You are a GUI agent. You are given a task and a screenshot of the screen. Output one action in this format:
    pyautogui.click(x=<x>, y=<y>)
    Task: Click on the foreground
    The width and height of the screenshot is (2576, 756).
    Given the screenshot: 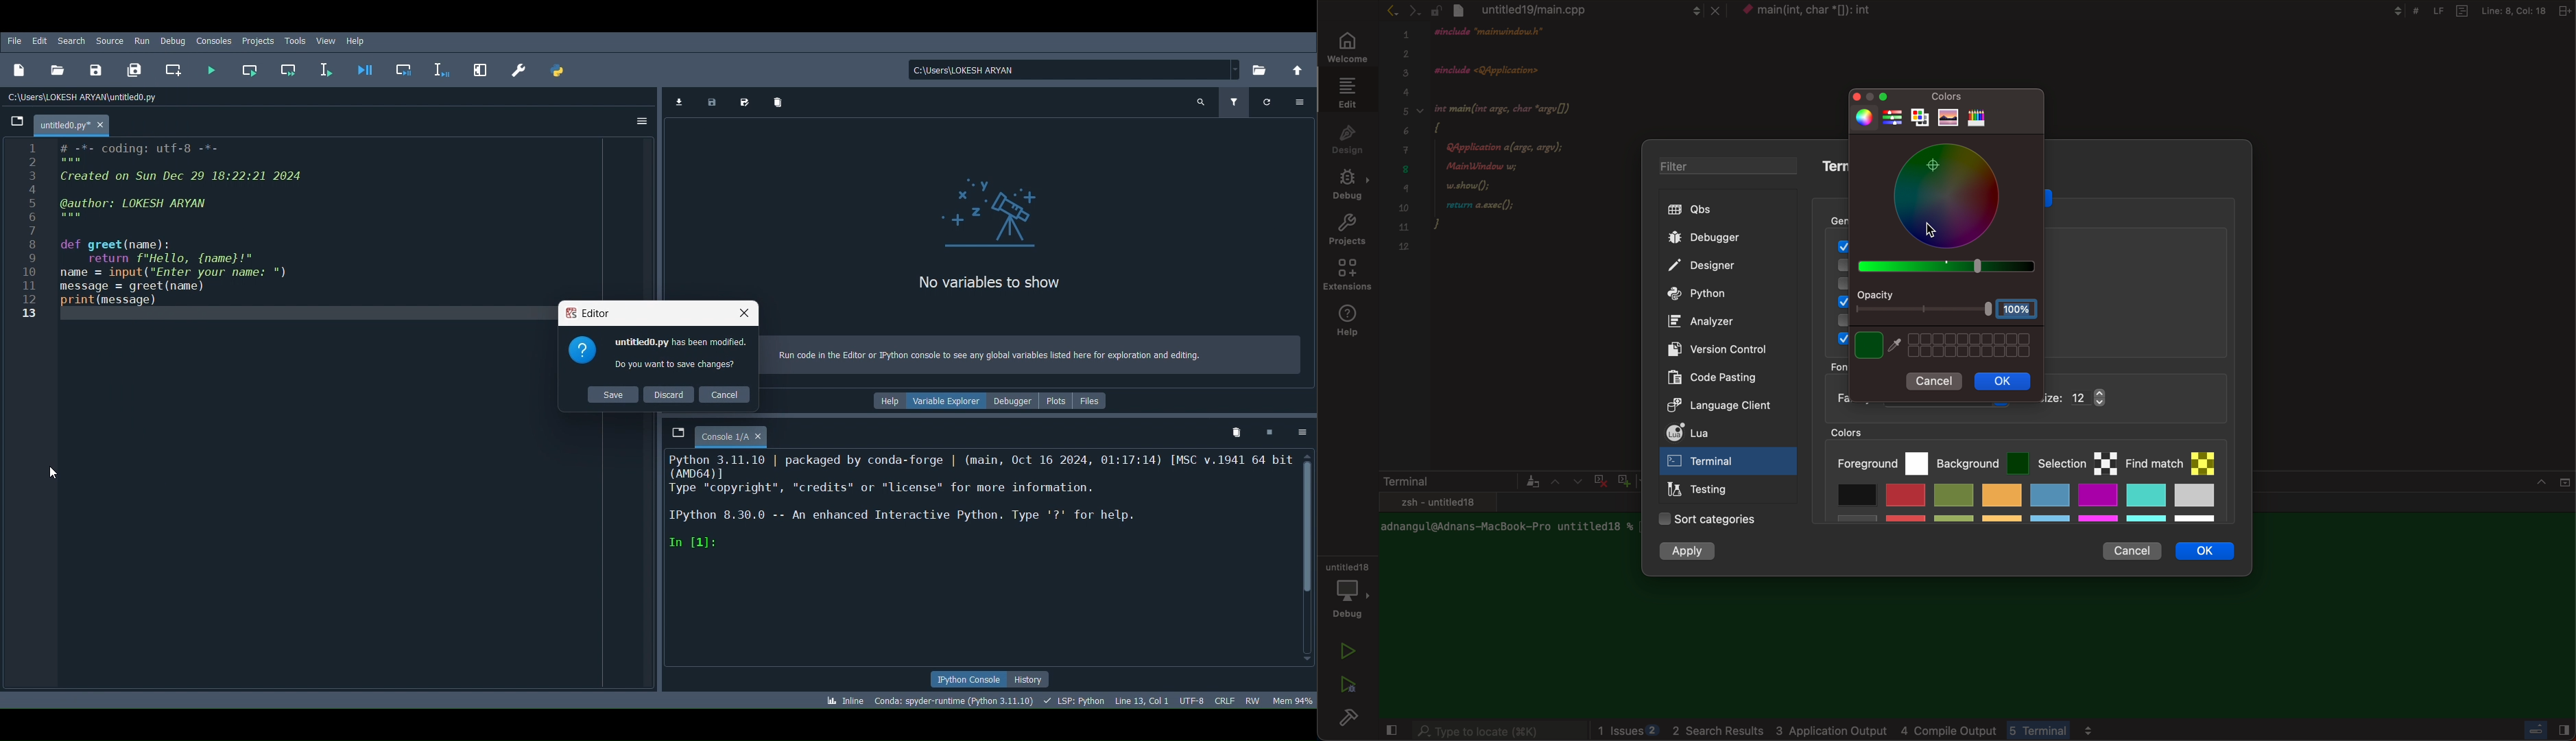 What is the action you would take?
    pyautogui.click(x=1881, y=461)
    